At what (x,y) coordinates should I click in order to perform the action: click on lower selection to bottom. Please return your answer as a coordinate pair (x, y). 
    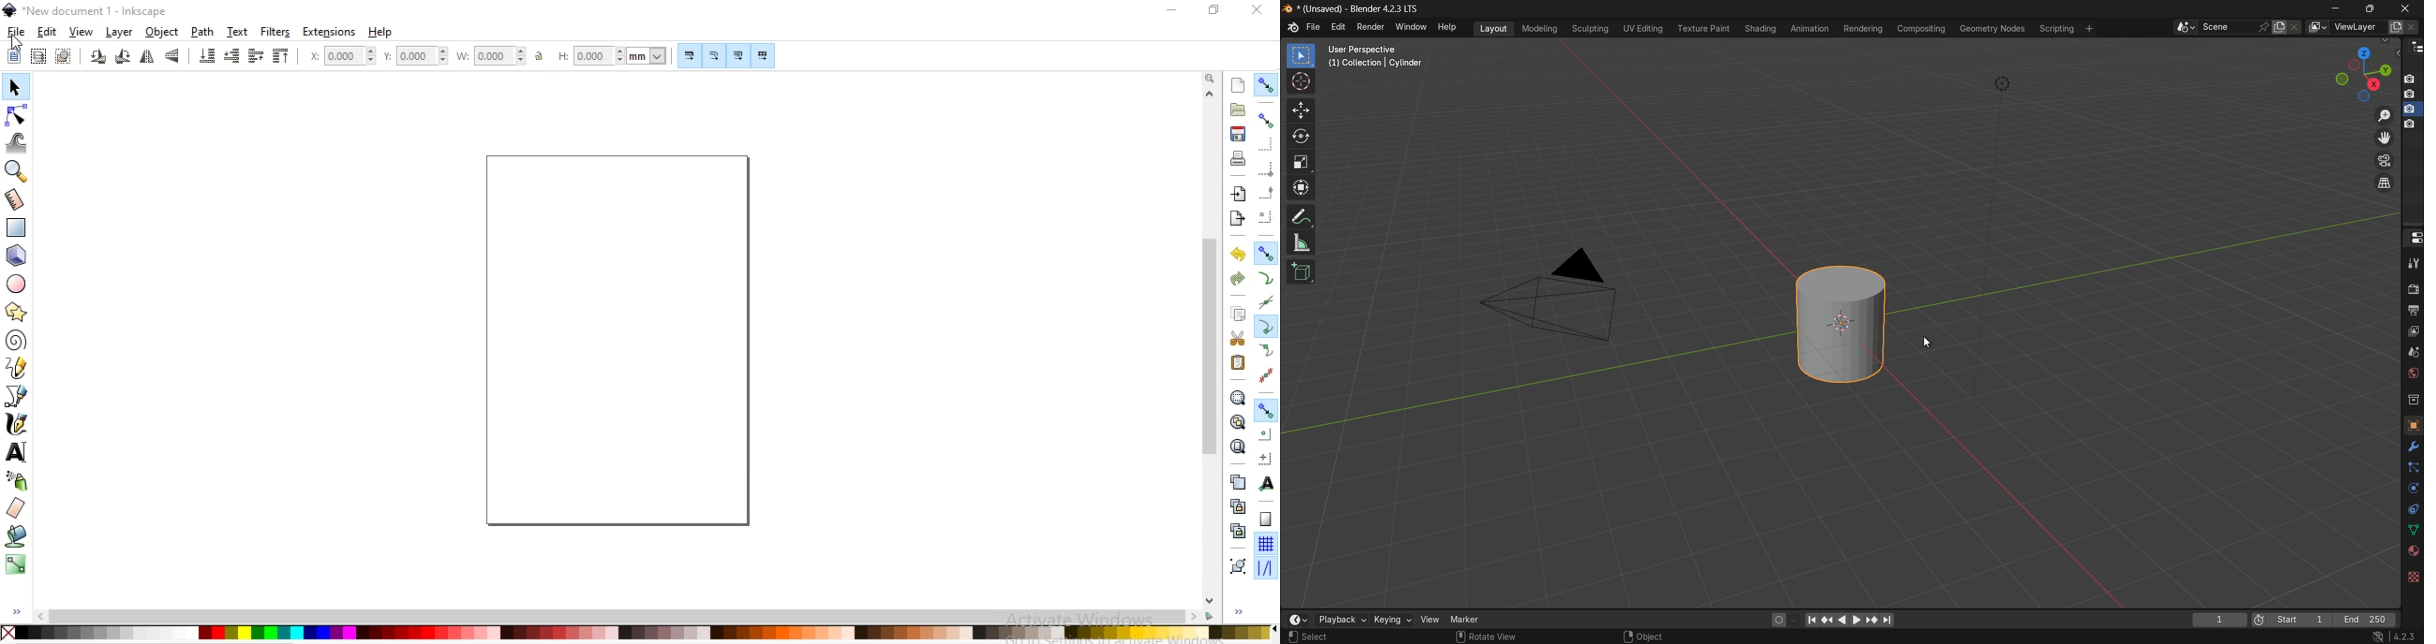
    Looking at the image, I should click on (208, 56).